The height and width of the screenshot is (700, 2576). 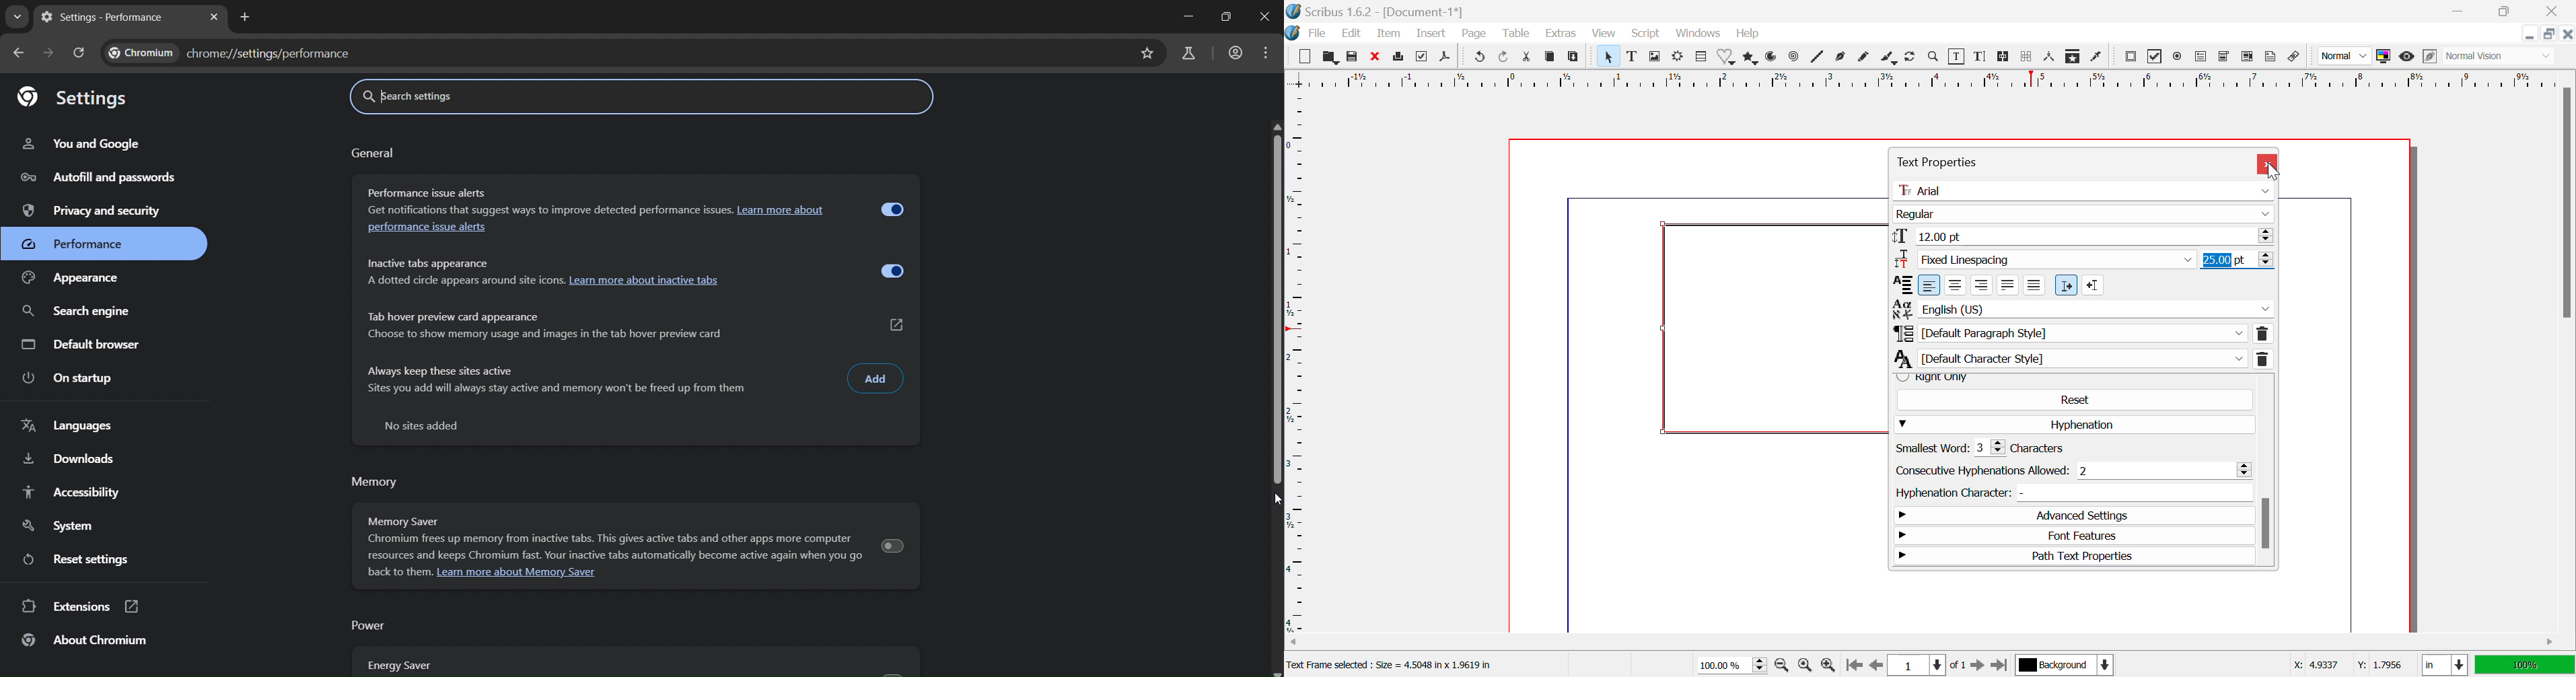 What do you see at coordinates (2430, 58) in the screenshot?
I see `Edit in Preview Mode` at bounding box center [2430, 58].